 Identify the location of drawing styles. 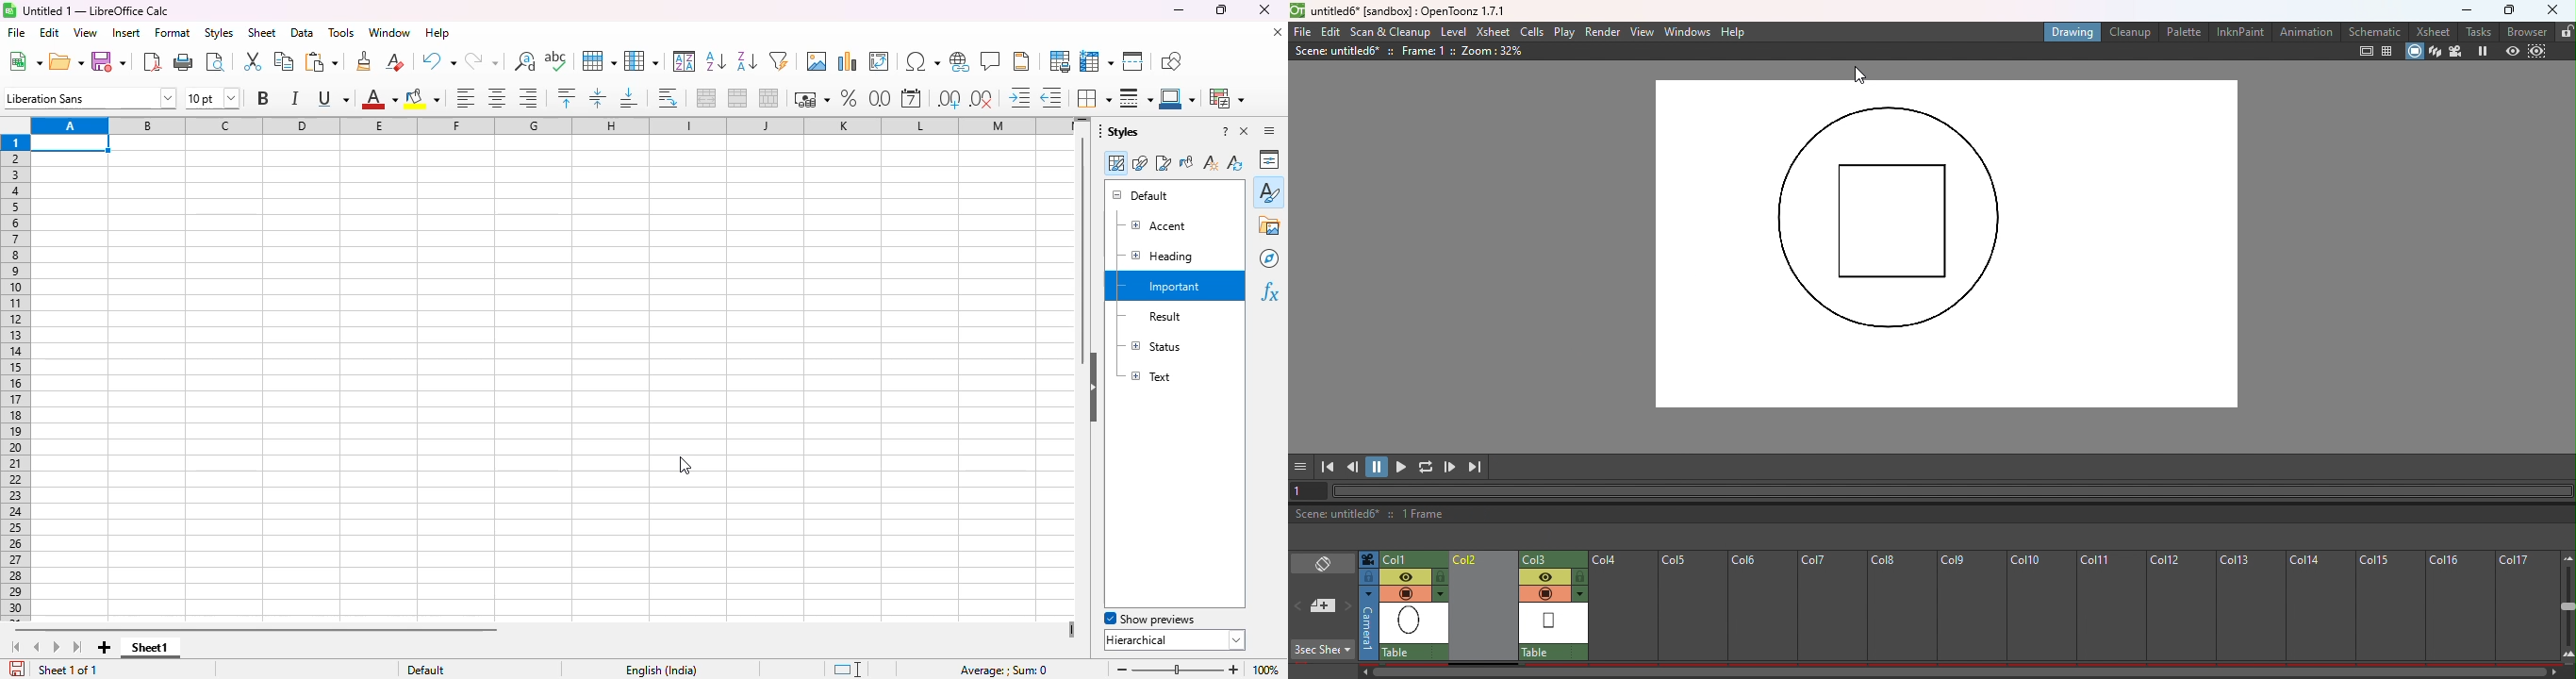
(1140, 163).